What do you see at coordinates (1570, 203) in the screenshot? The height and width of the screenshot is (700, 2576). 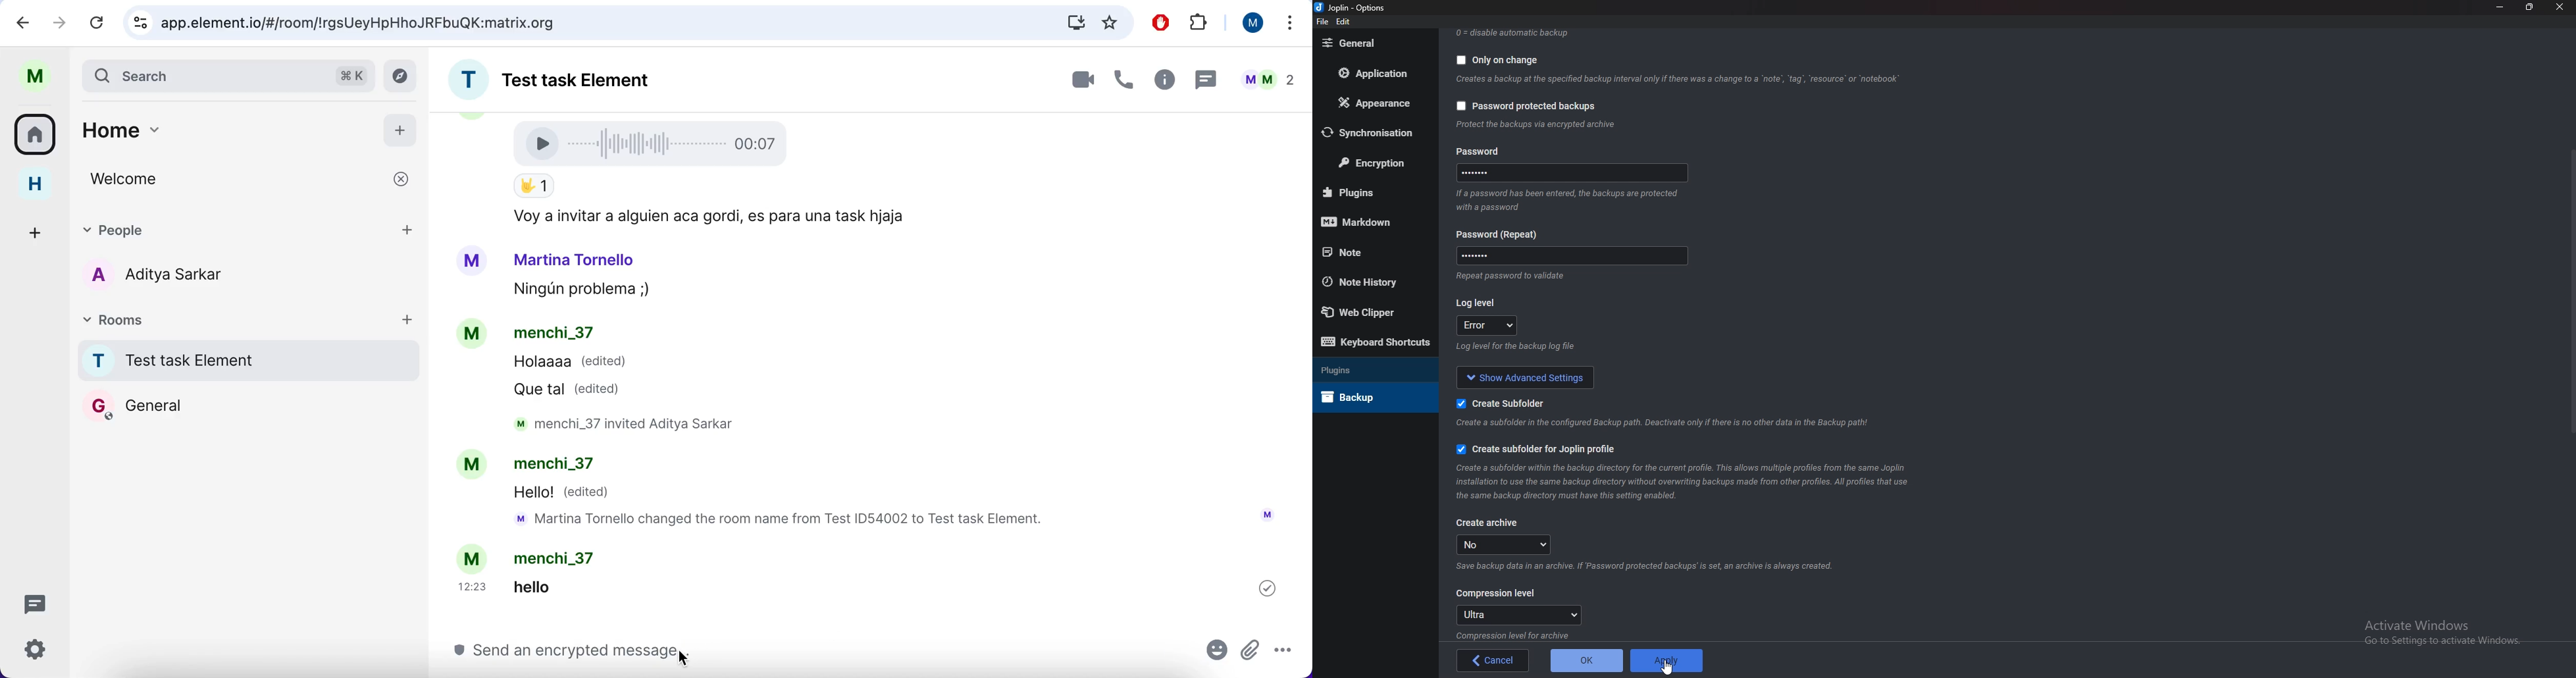 I see `Info on password` at bounding box center [1570, 203].